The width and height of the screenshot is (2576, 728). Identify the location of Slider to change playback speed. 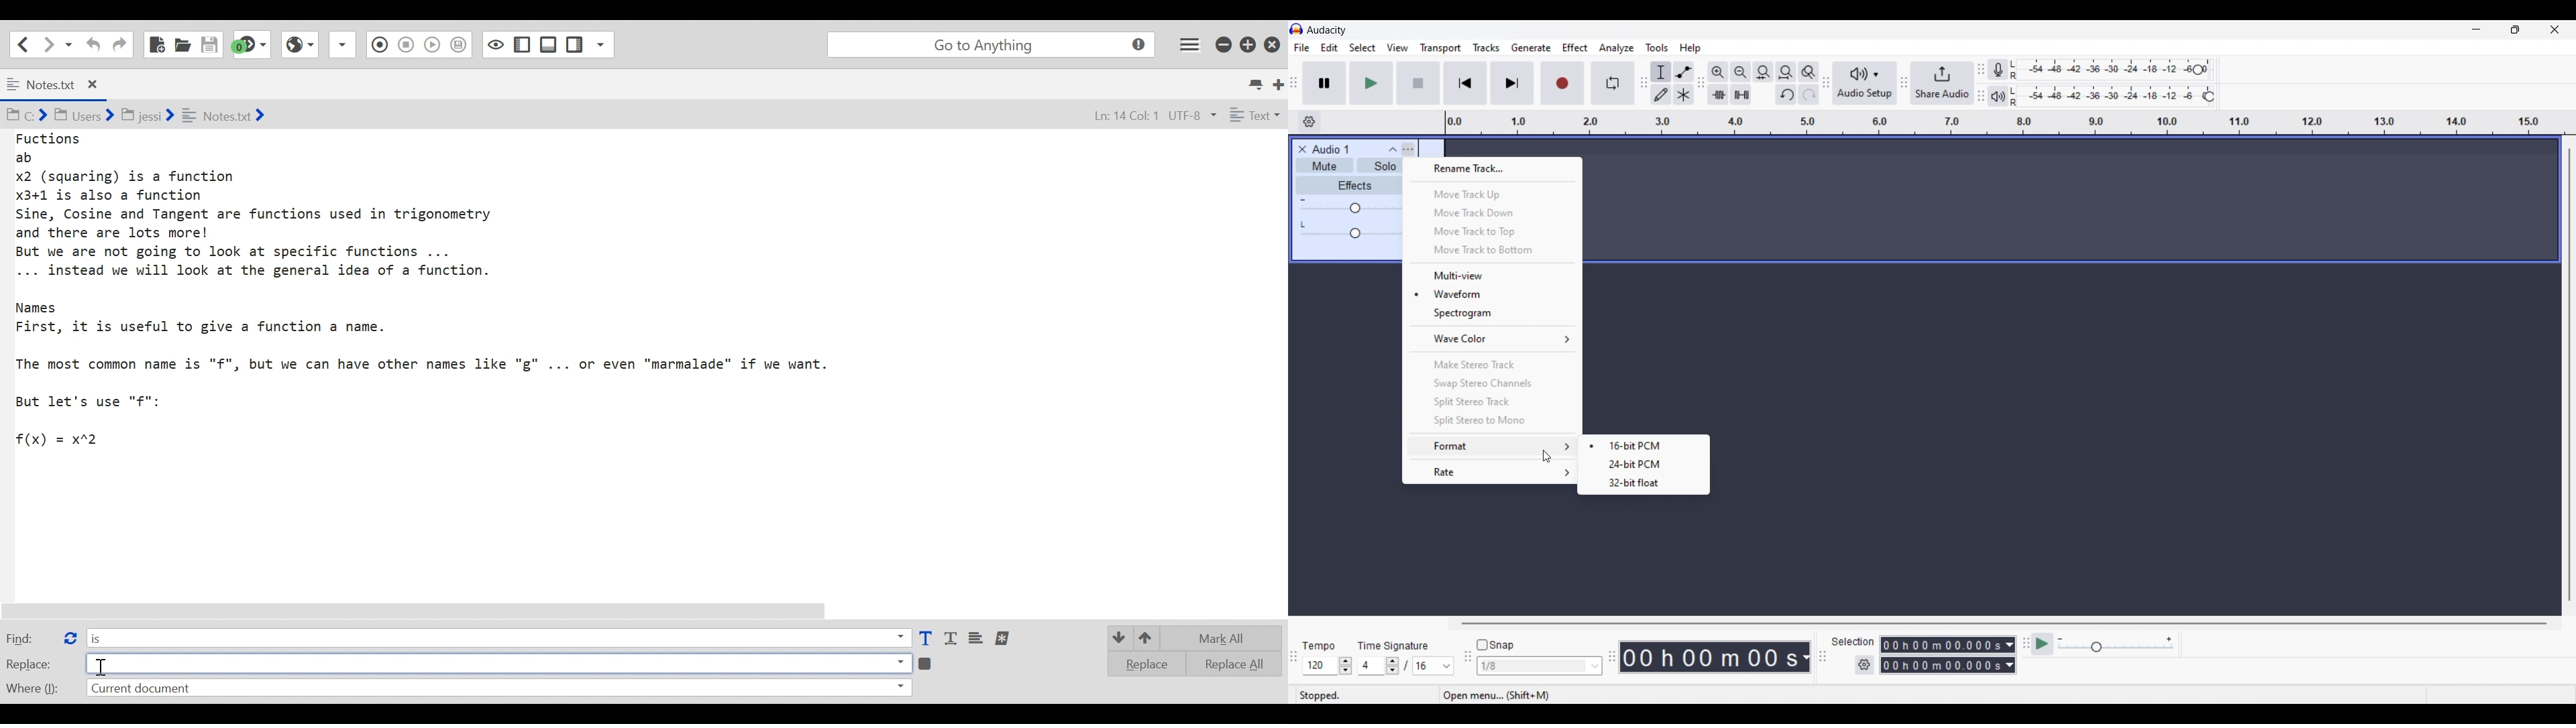
(2116, 648).